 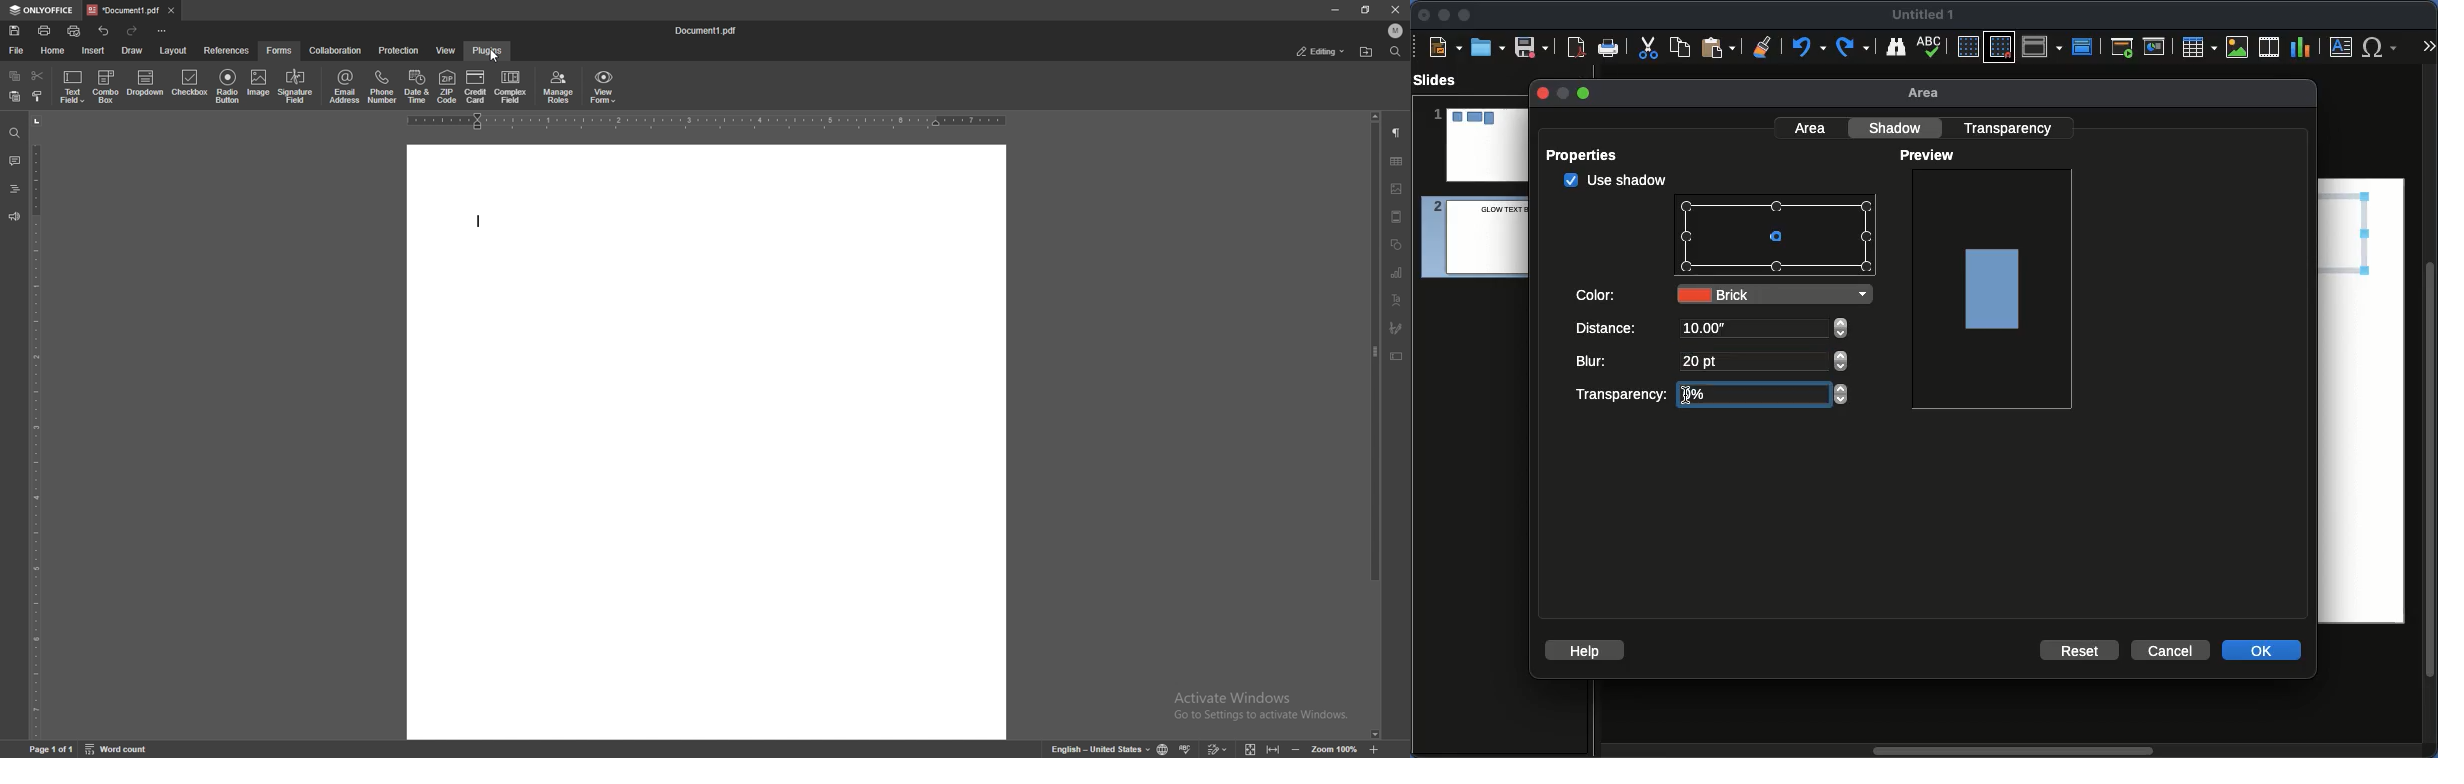 I want to click on Scroll, so click(x=2009, y=752).